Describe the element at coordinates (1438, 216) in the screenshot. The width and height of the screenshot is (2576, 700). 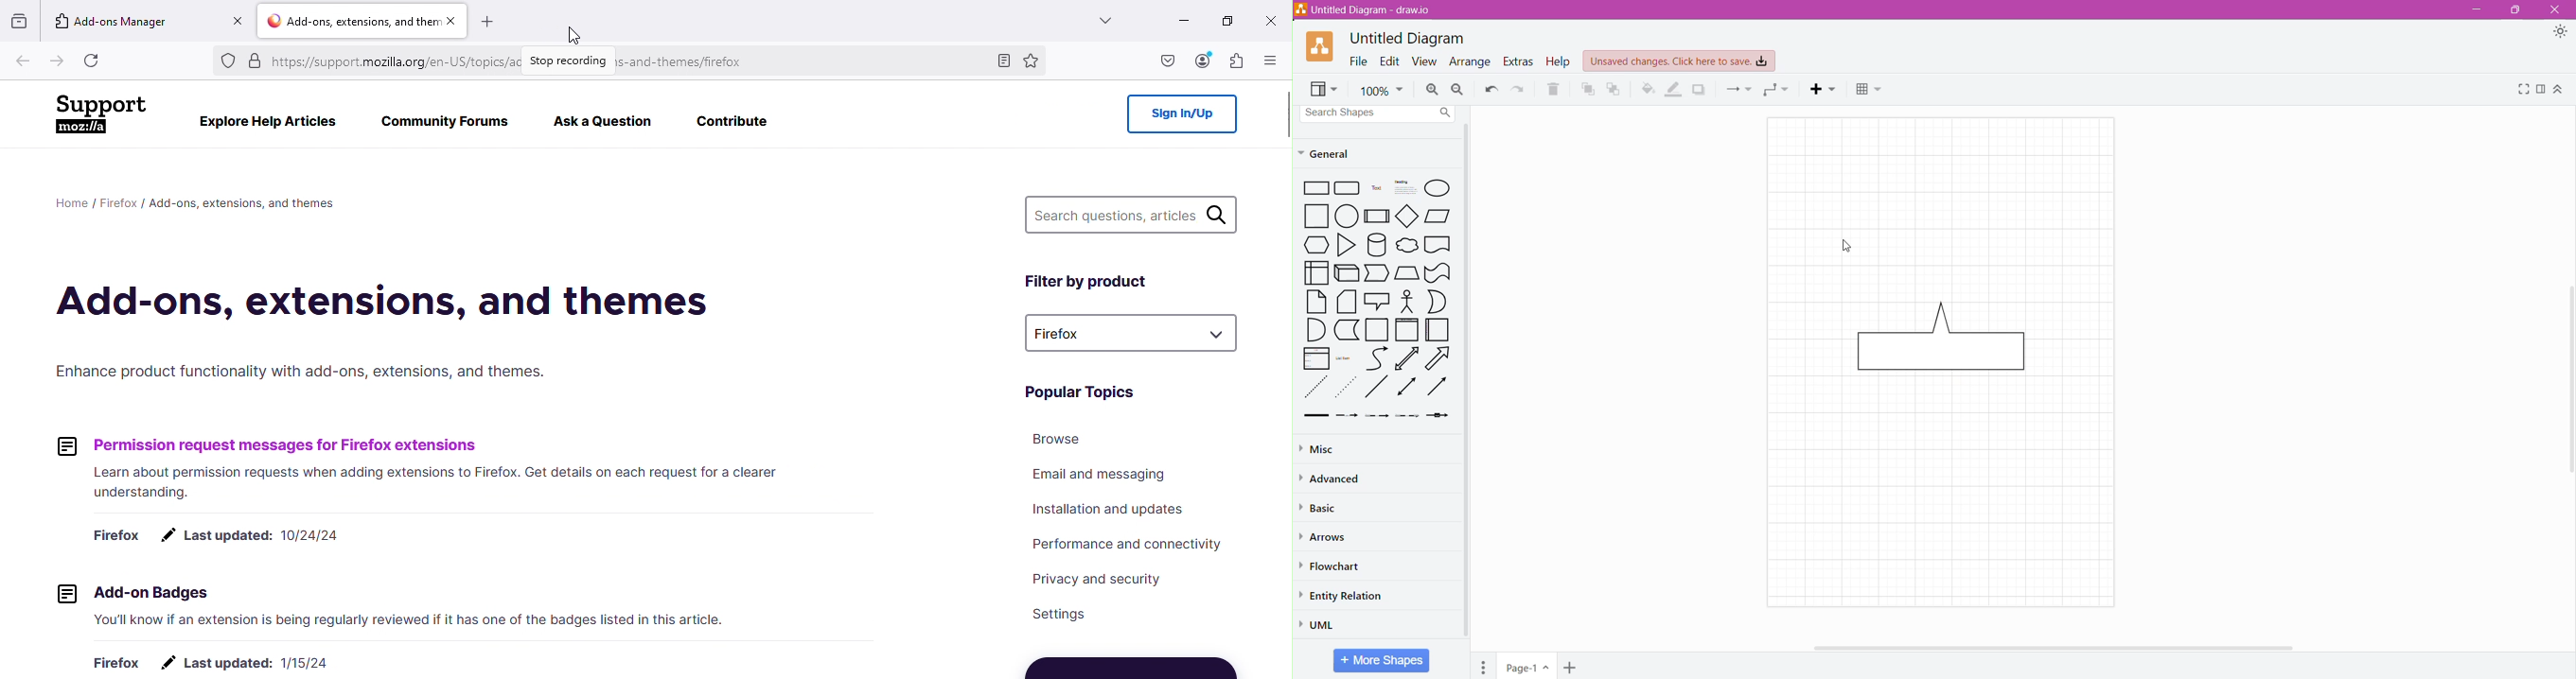
I see `Parallelogram` at that location.